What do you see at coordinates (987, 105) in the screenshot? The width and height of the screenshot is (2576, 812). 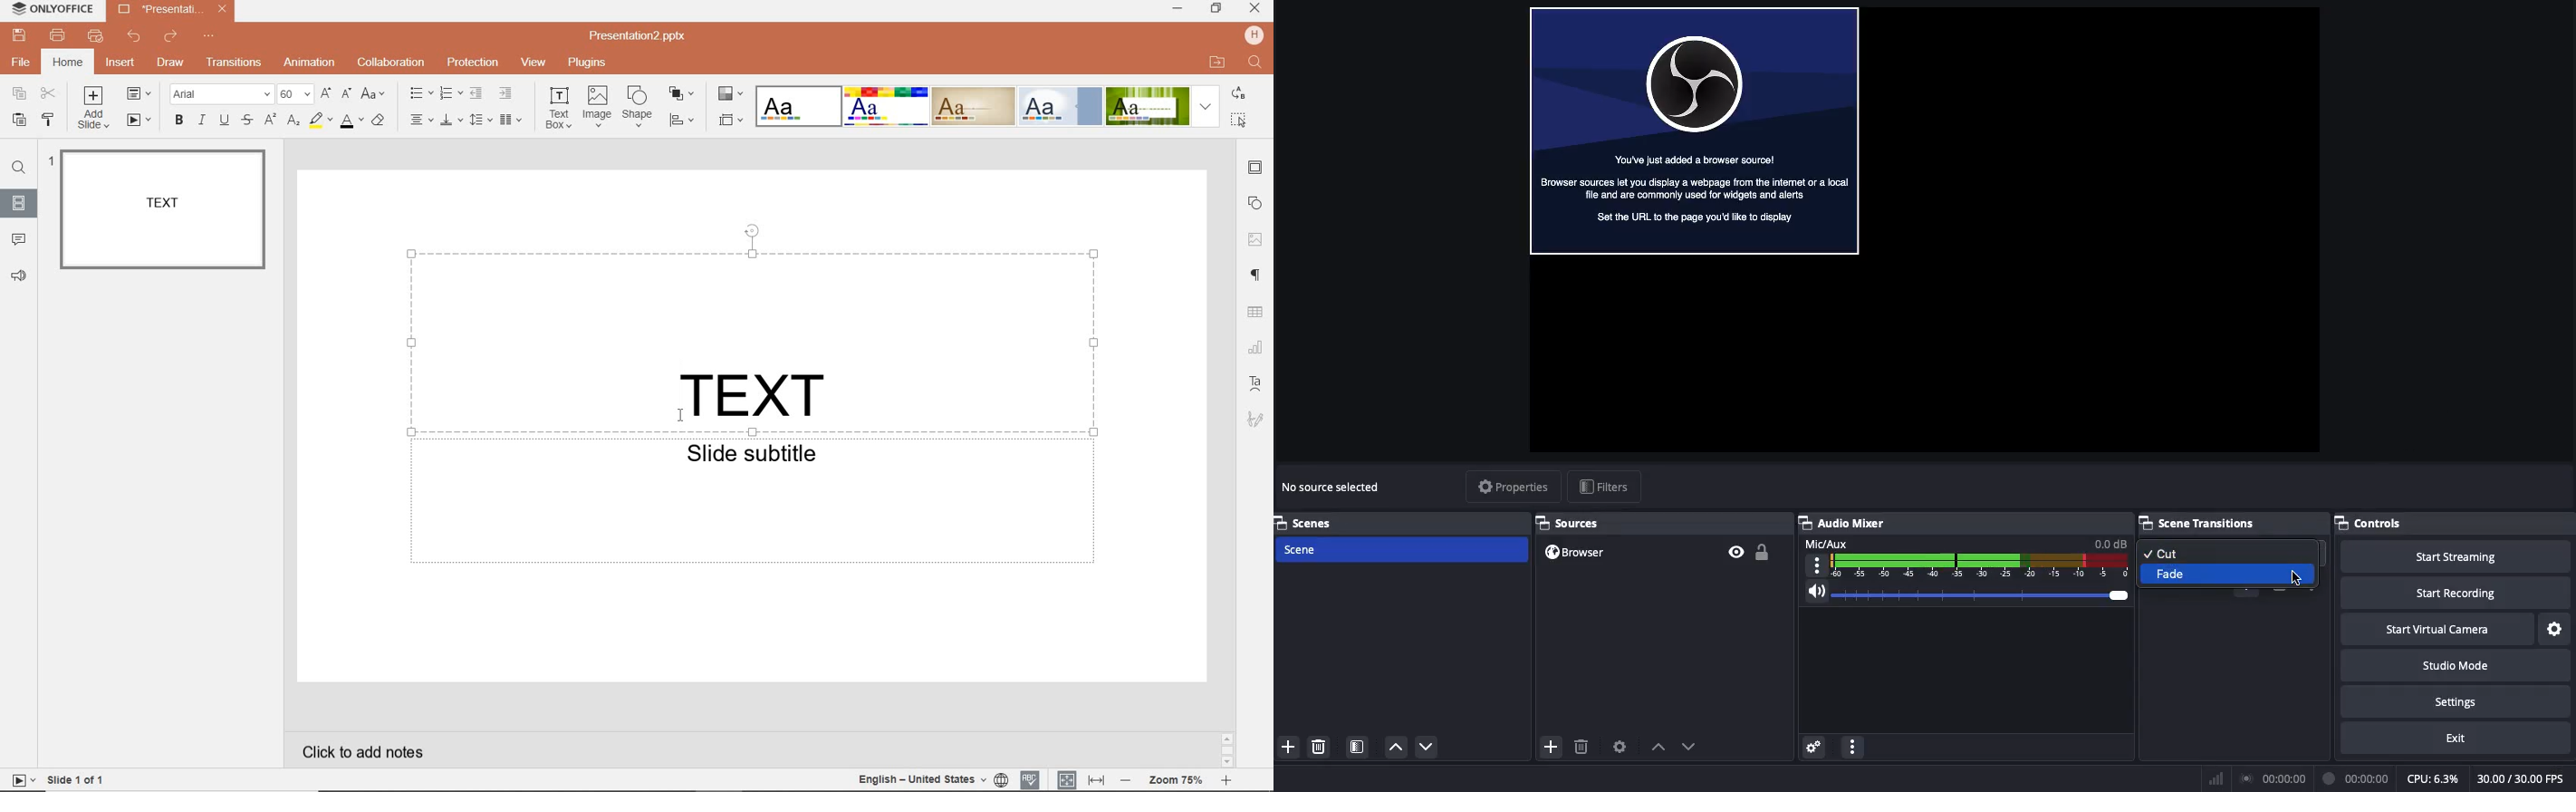 I see `TEXT EFFECTS` at bounding box center [987, 105].